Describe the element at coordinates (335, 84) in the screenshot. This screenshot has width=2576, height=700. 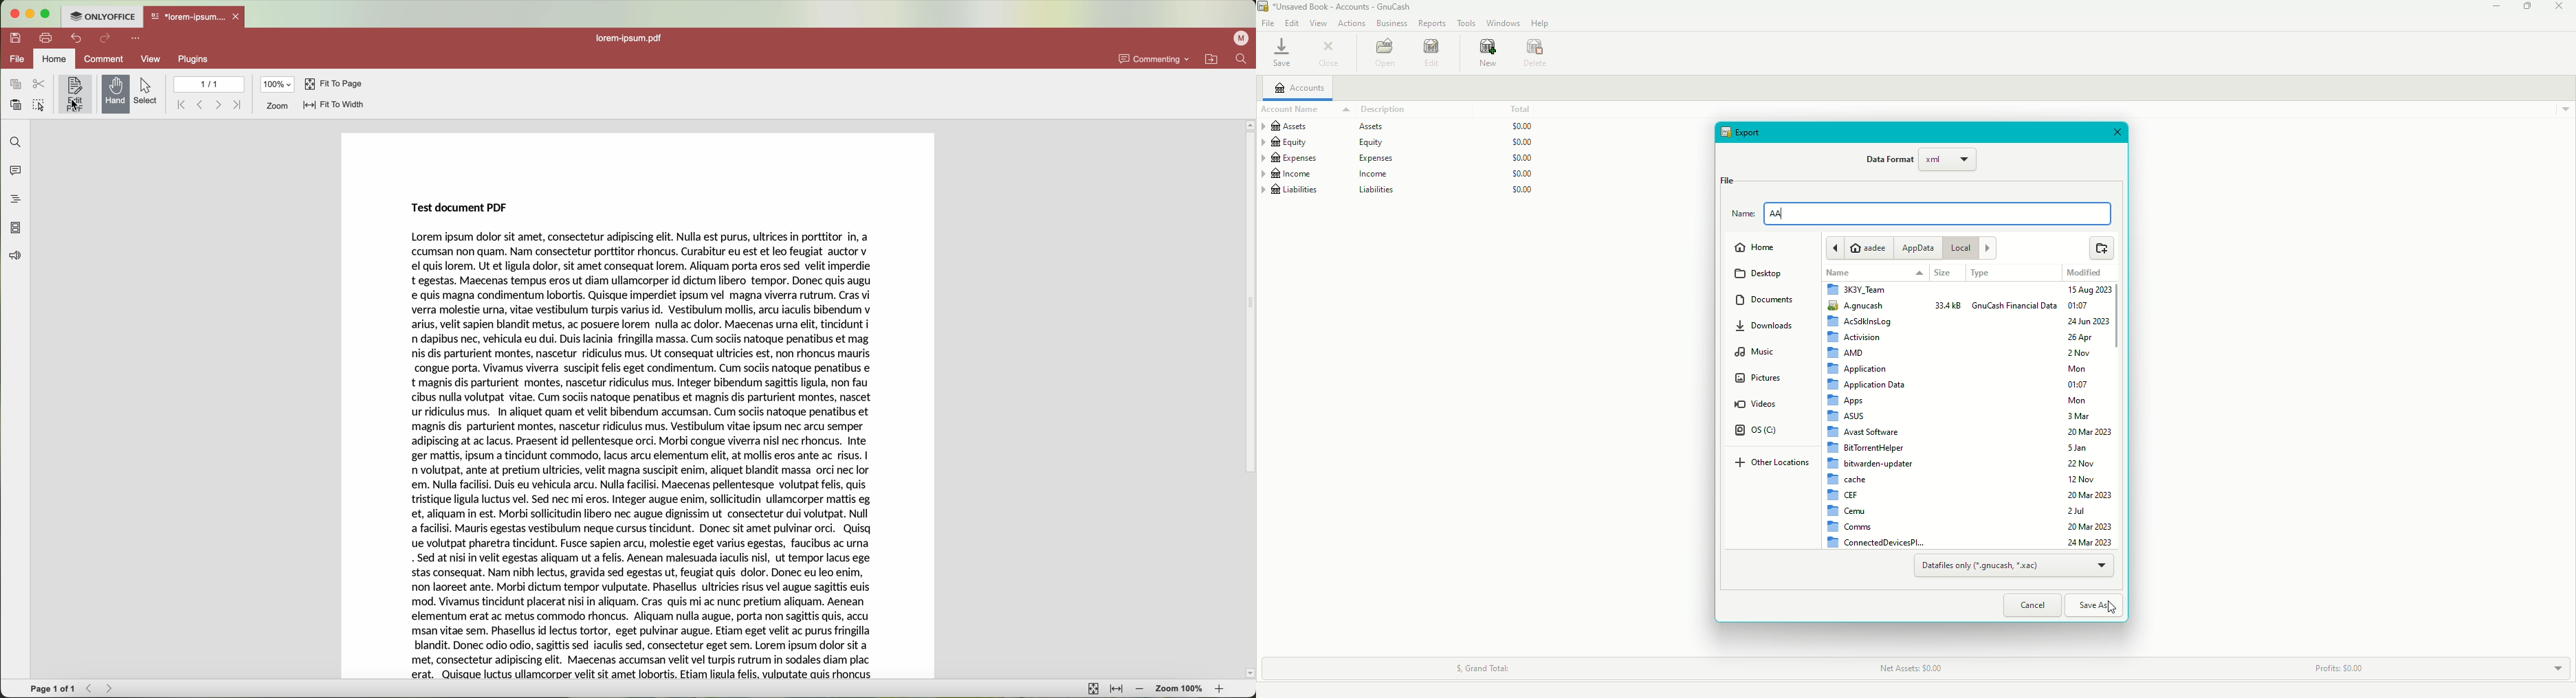
I see `fit to page` at that location.